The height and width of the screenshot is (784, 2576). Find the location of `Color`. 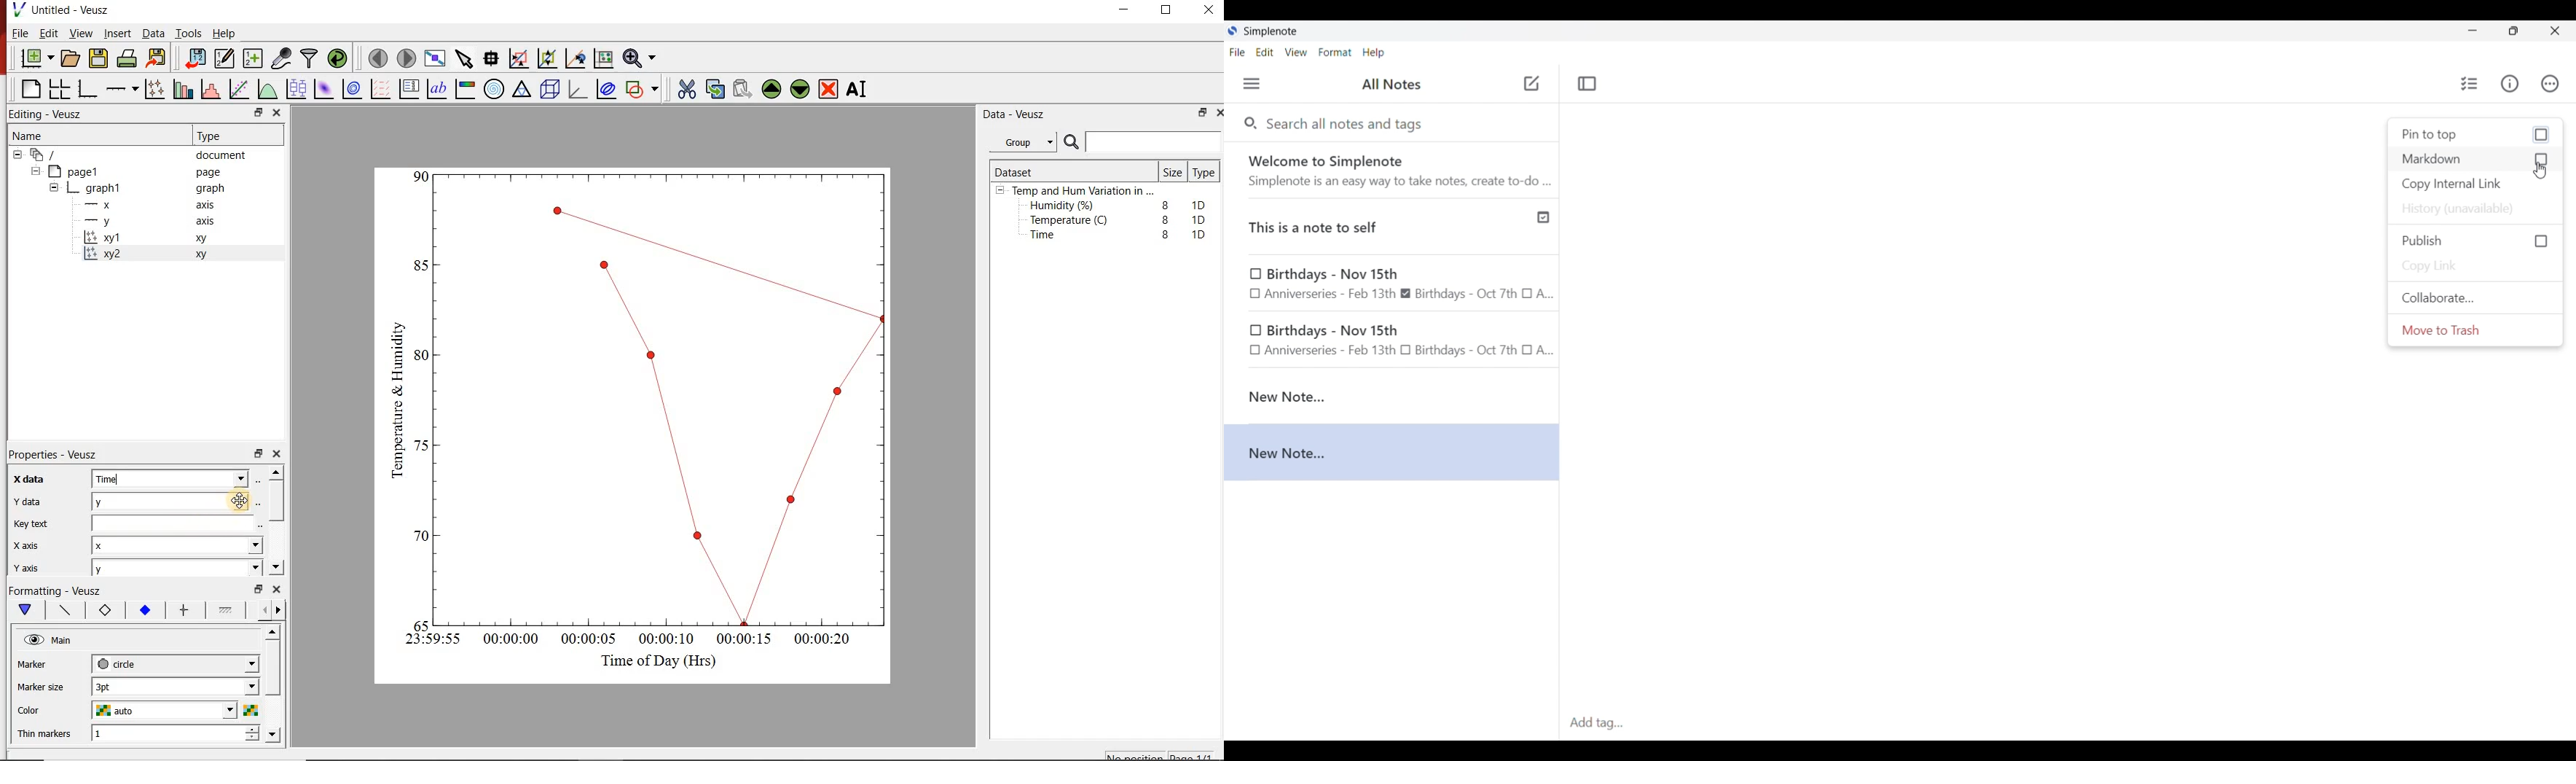

Color is located at coordinates (45, 711).